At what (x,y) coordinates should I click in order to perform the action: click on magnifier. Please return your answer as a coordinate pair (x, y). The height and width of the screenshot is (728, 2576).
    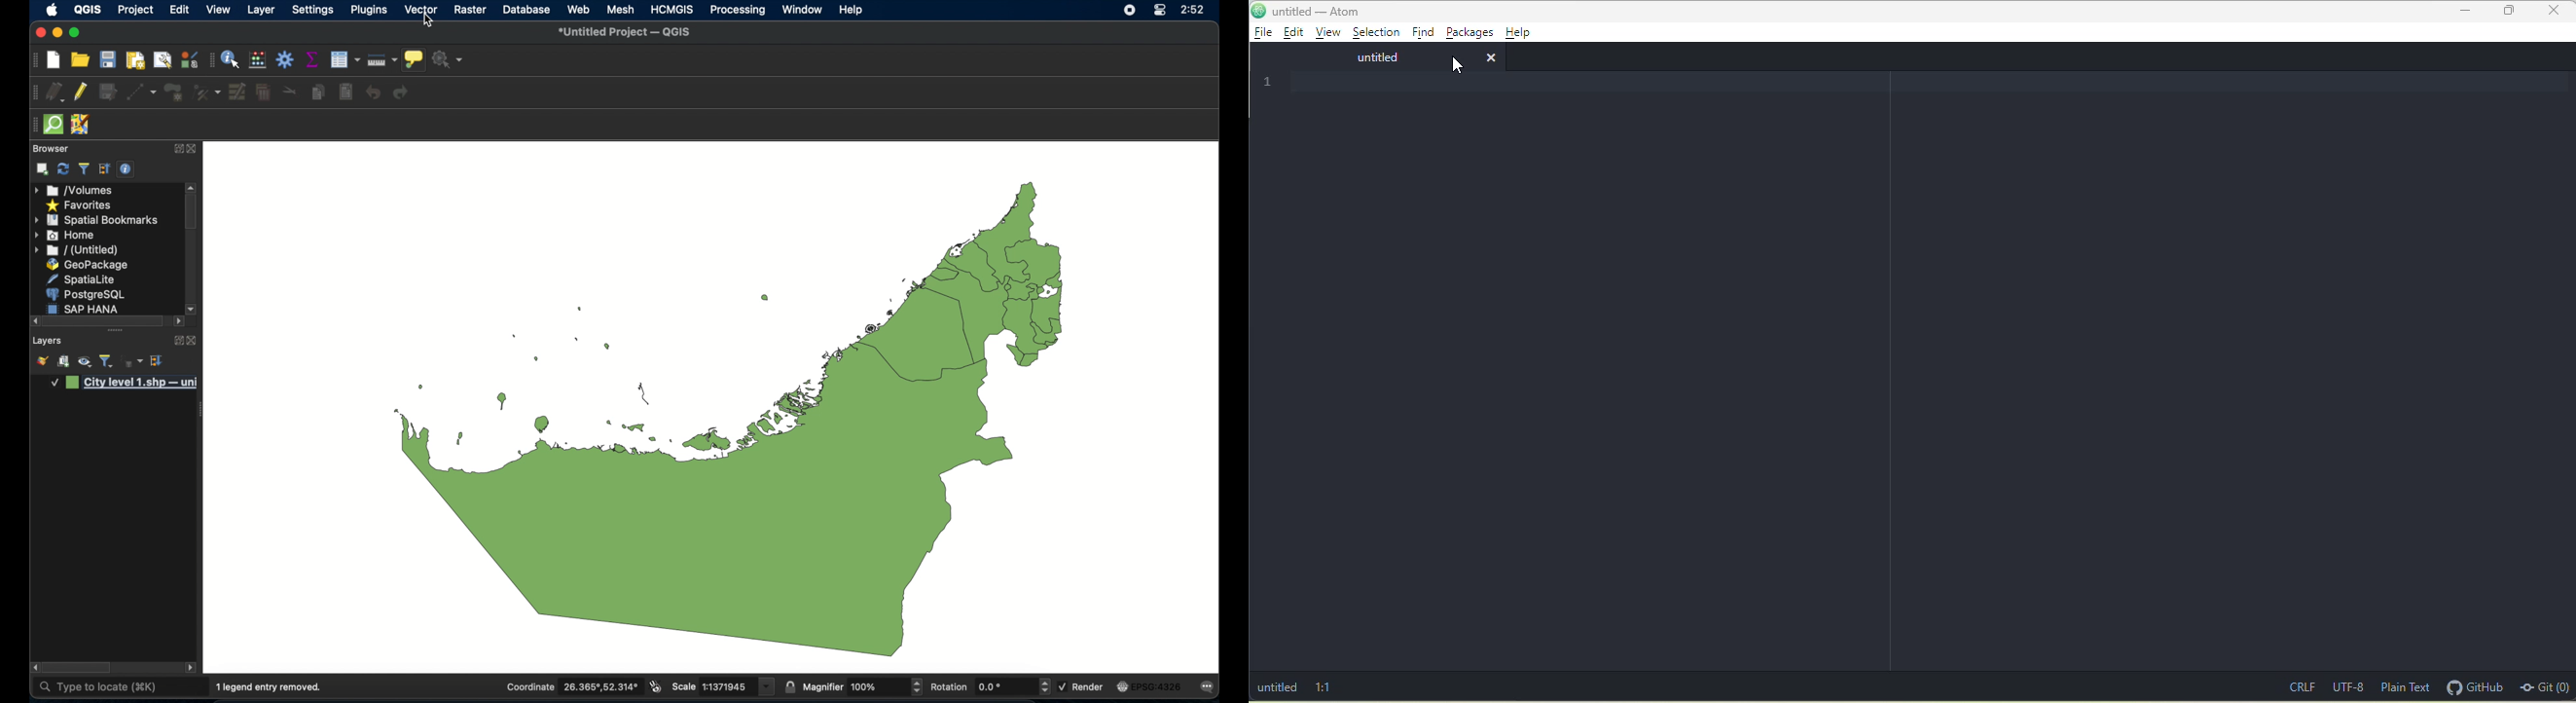
    Looking at the image, I should click on (863, 686).